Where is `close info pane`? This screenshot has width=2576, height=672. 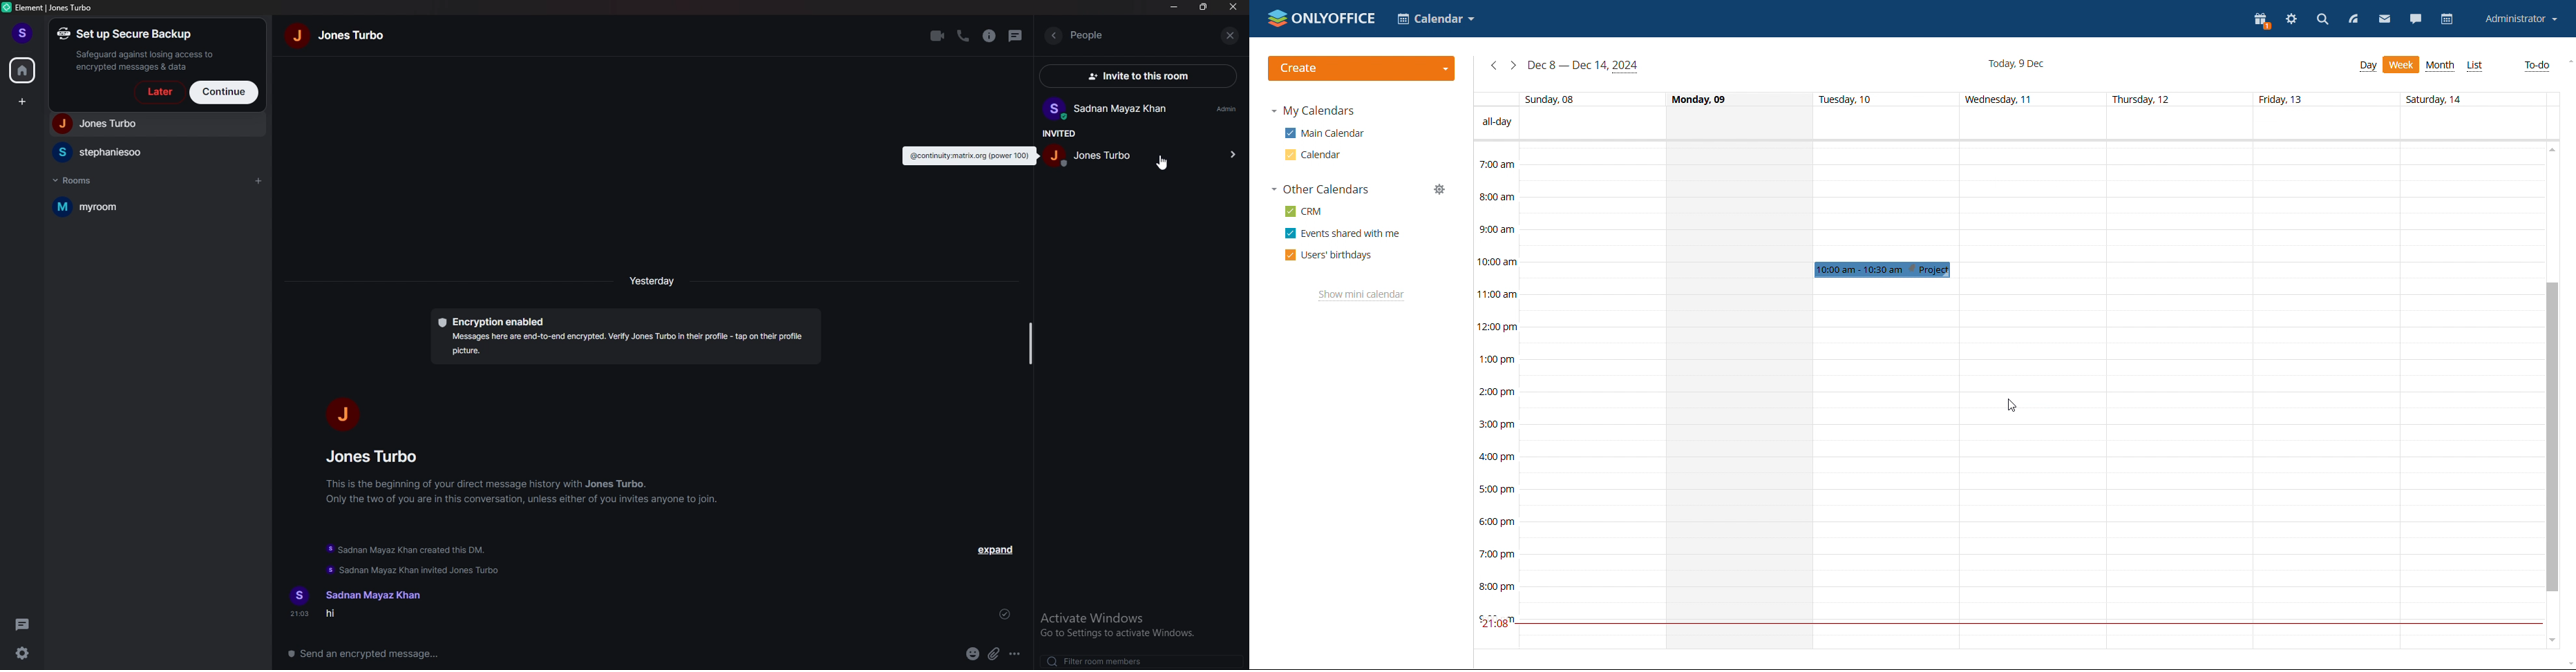
close info pane is located at coordinates (1232, 36).